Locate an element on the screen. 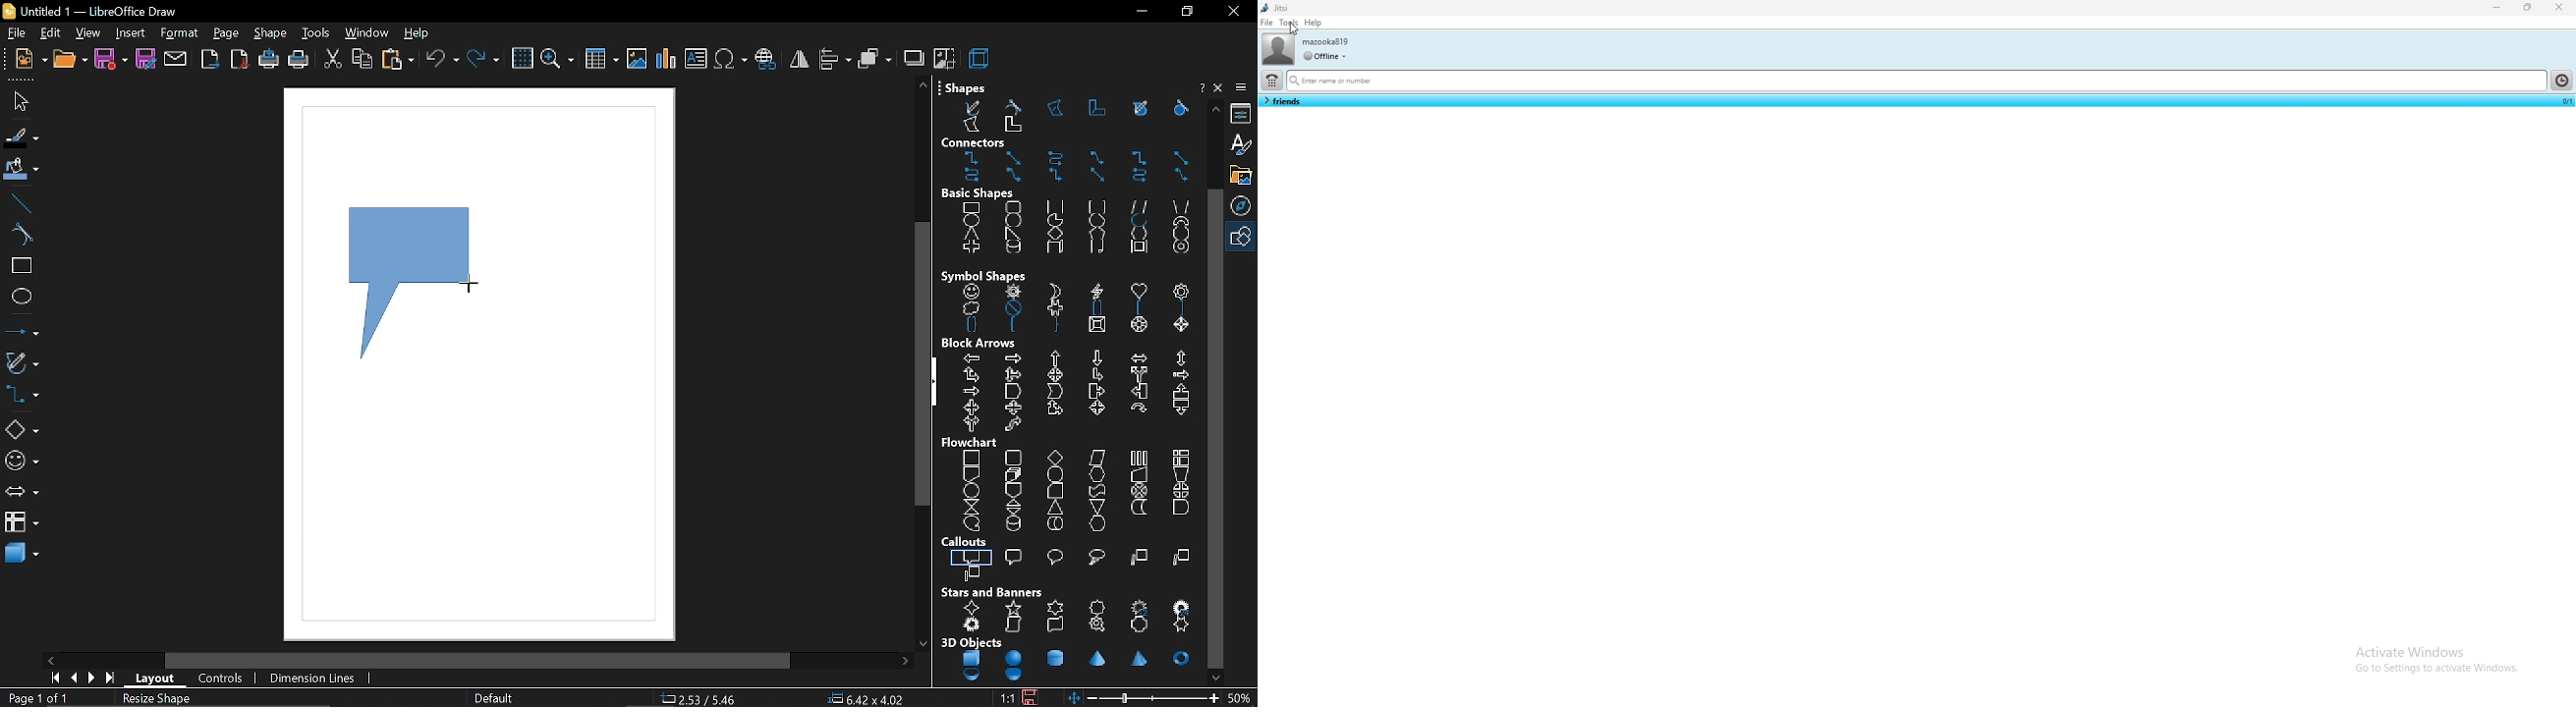 The width and height of the screenshot is (2576, 728). heart is located at coordinates (1139, 292).